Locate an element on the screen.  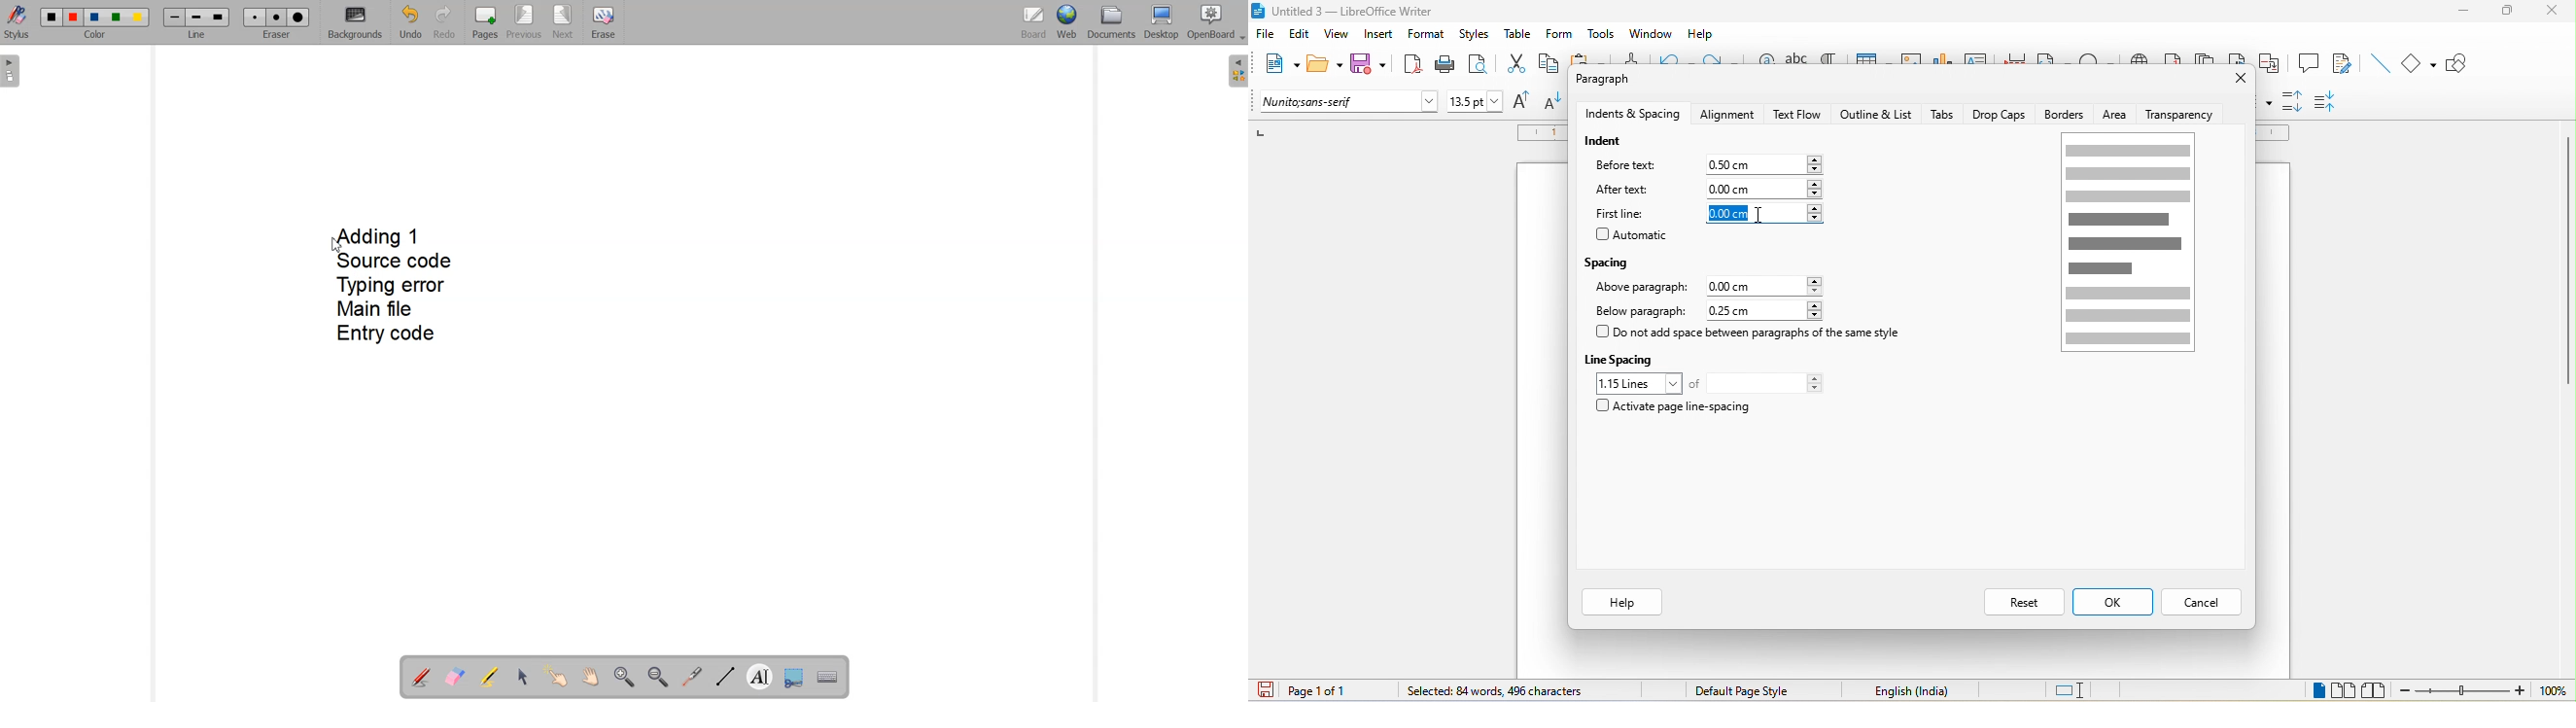
new is located at coordinates (1278, 66).